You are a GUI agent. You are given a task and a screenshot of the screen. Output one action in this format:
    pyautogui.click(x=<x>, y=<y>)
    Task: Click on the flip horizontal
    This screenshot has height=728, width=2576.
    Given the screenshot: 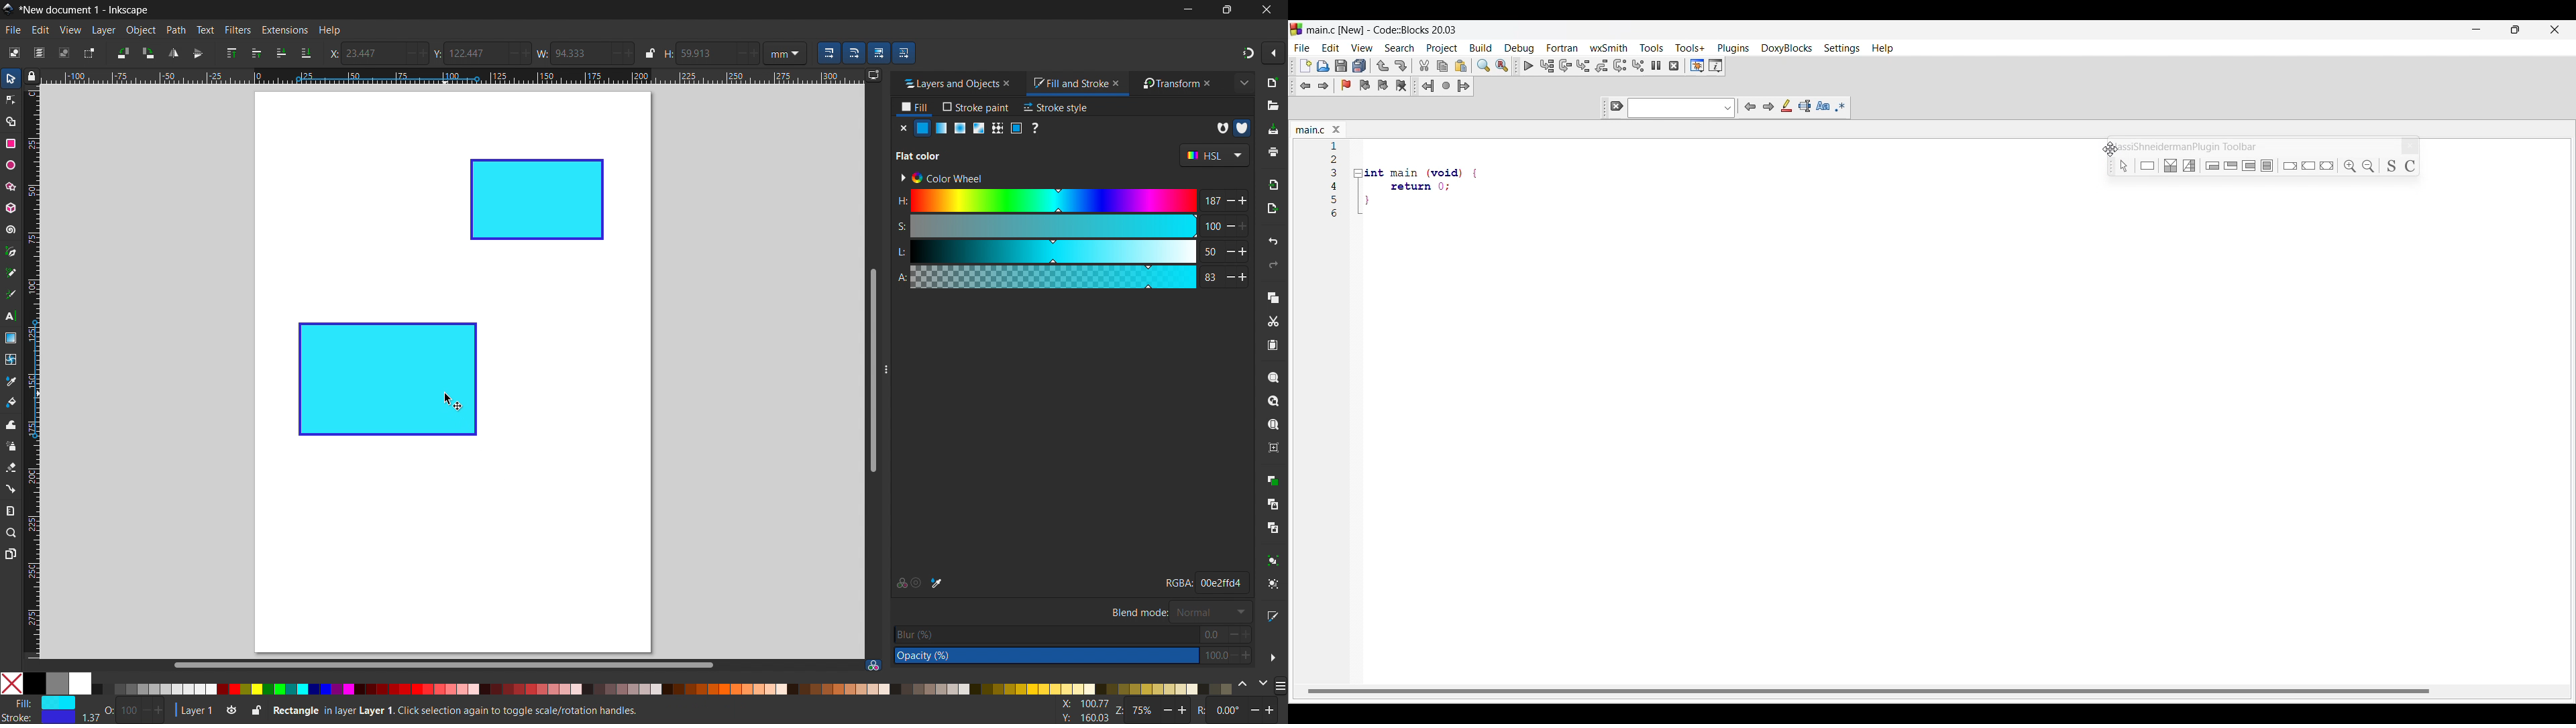 What is the action you would take?
    pyautogui.click(x=172, y=53)
    